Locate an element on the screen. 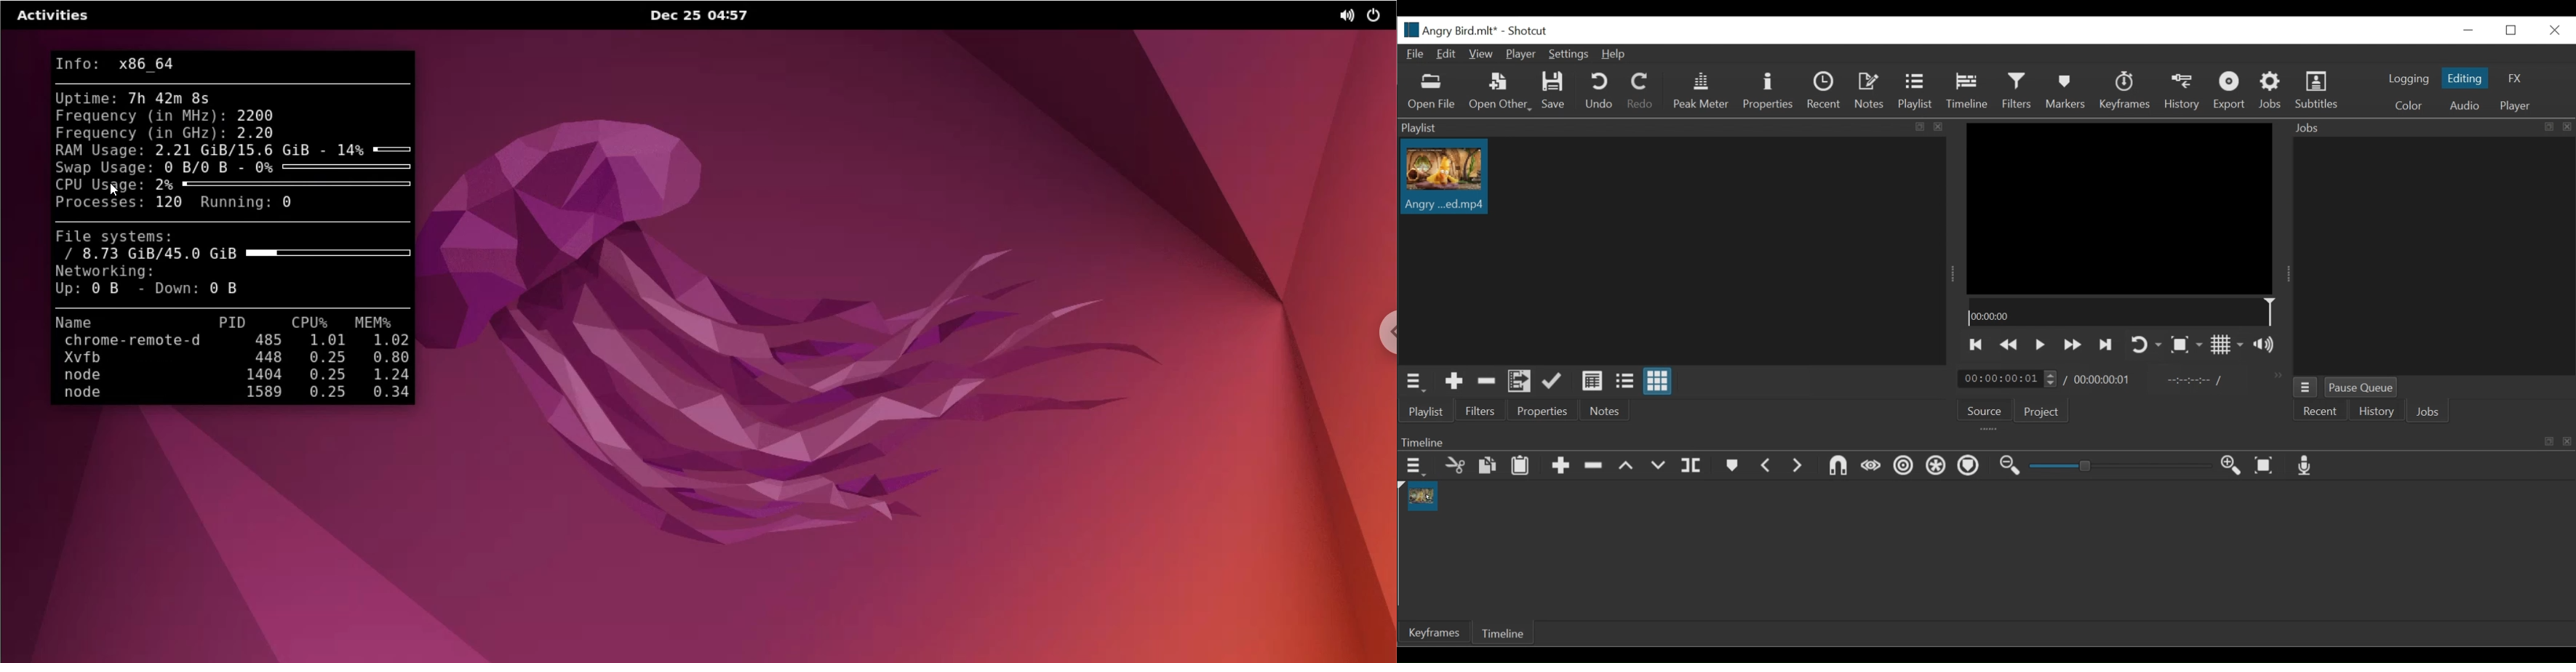 This screenshot has height=672, width=2576. Cut is located at coordinates (1455, 467).